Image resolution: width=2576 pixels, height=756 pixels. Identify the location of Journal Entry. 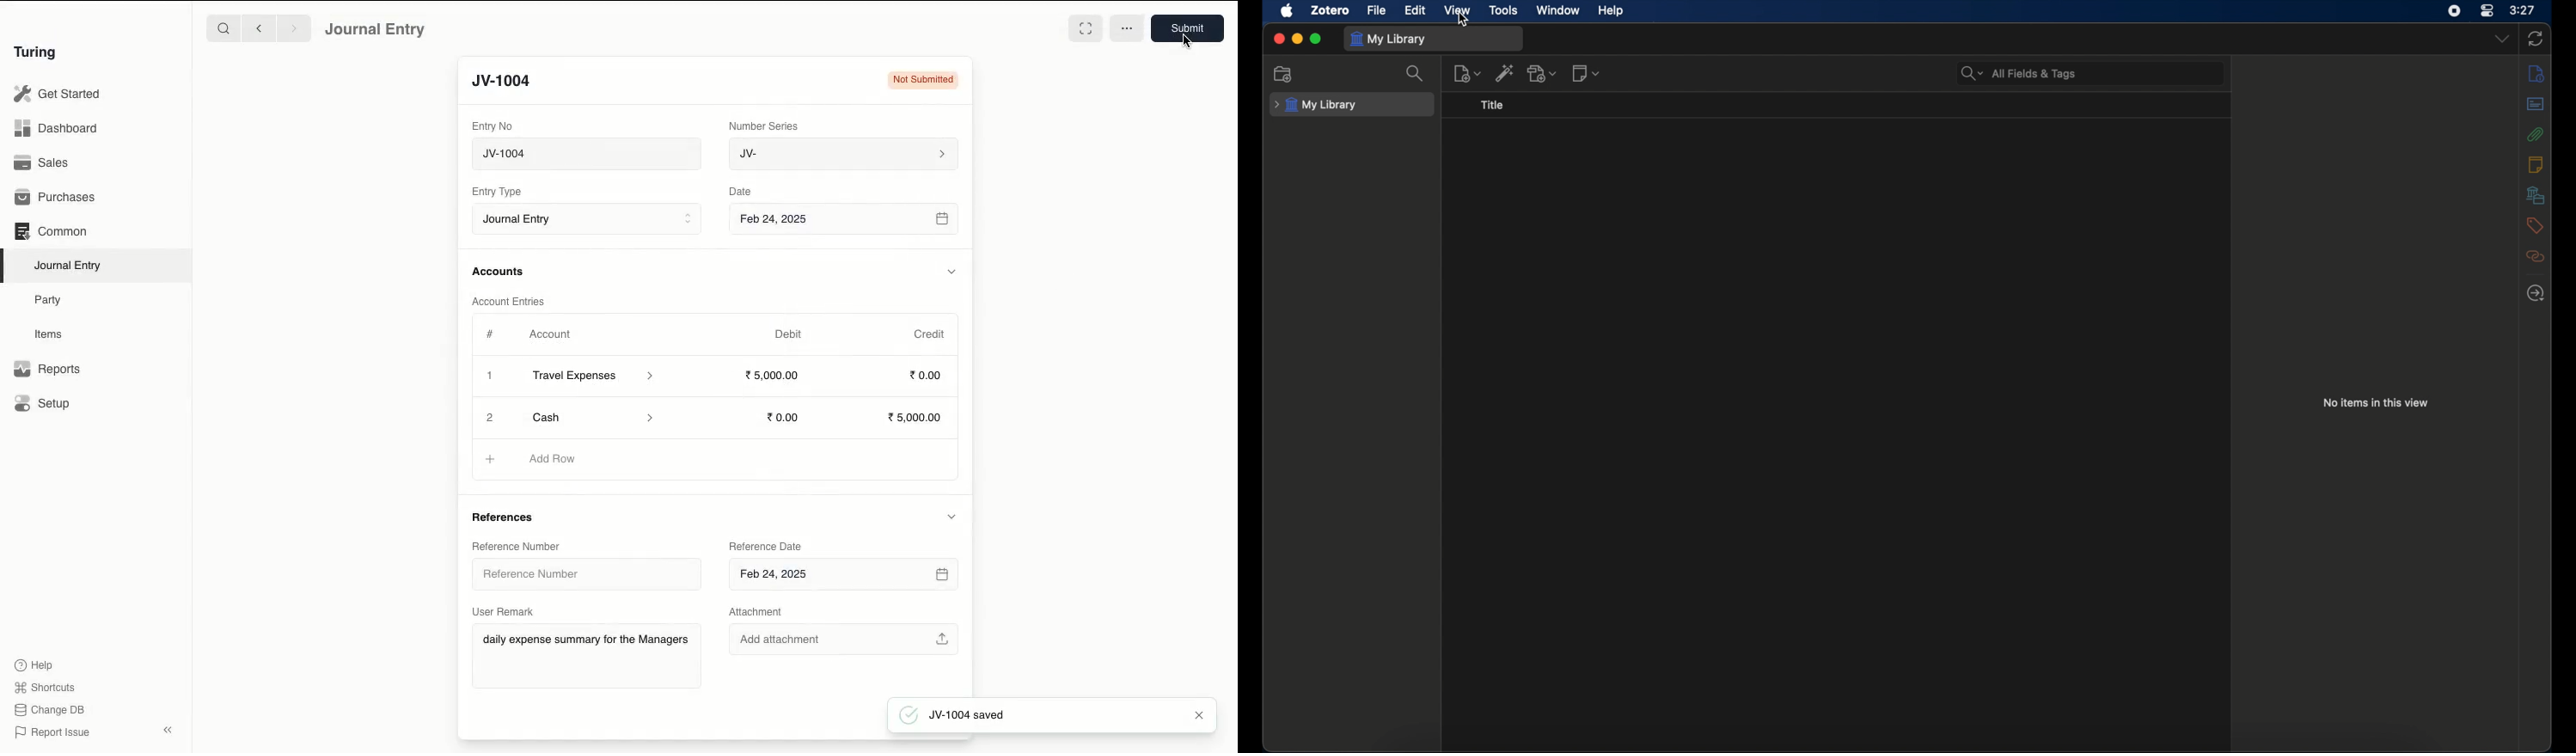
(586, 218).